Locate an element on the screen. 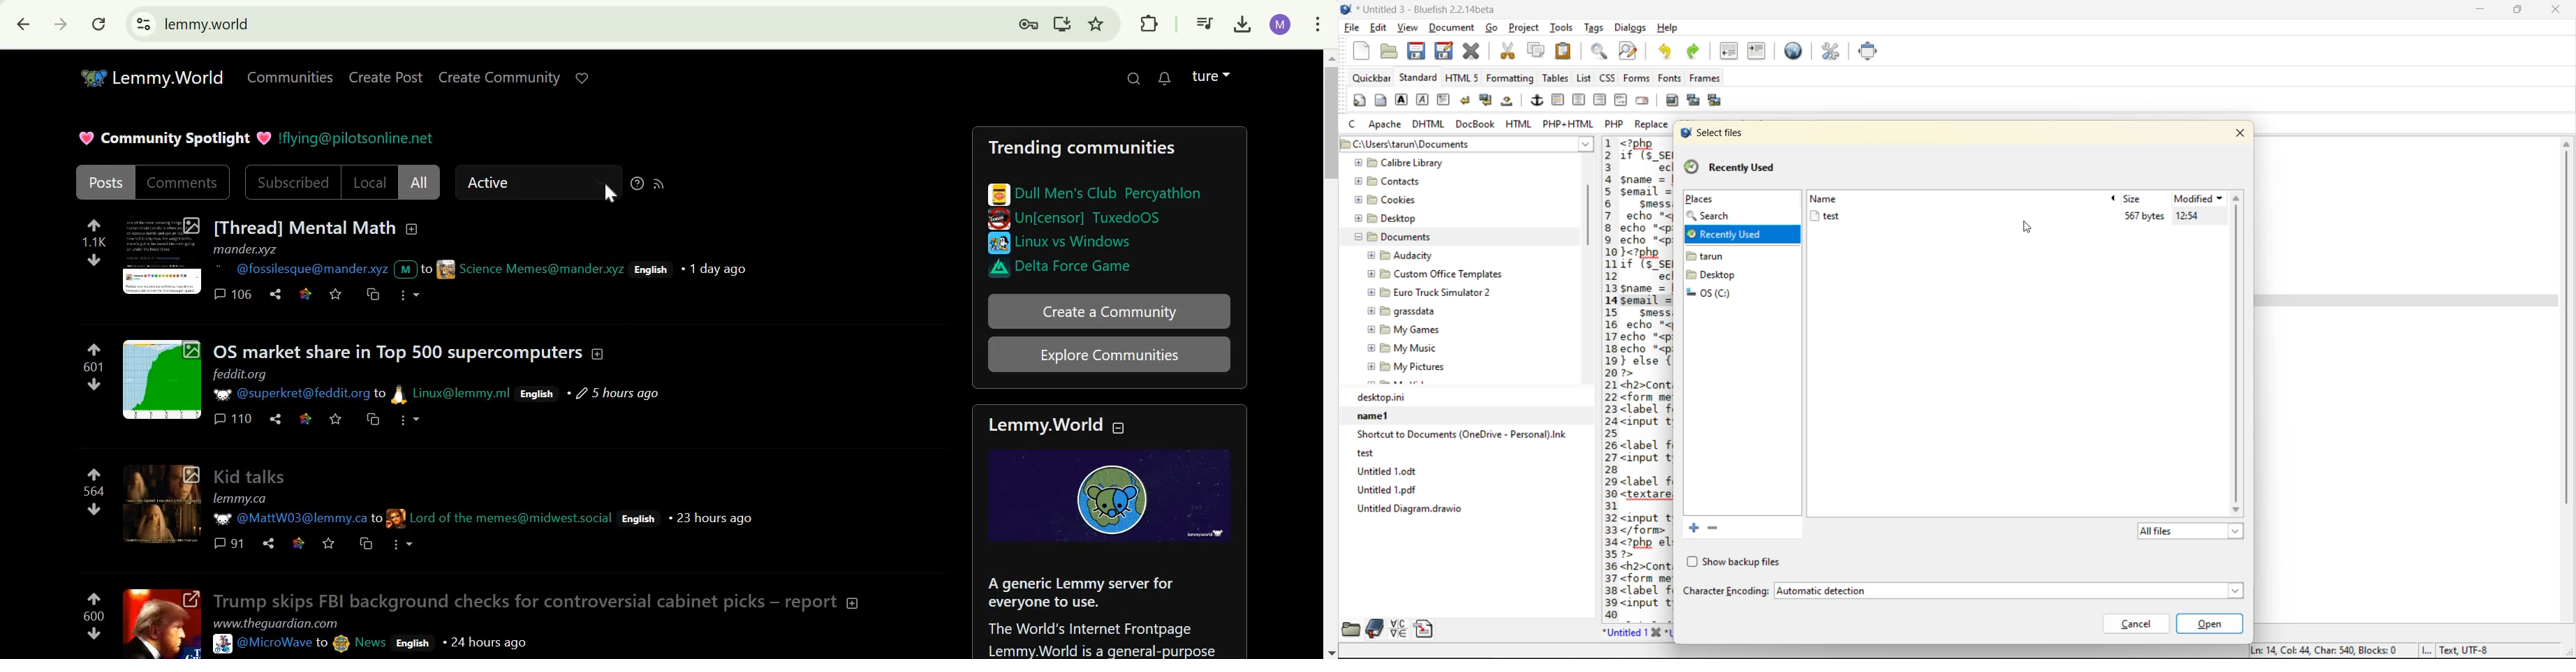 Image resolution: width=2576 pixels, height=672 pixels. paragraph is located at coordinates (1444, 99).